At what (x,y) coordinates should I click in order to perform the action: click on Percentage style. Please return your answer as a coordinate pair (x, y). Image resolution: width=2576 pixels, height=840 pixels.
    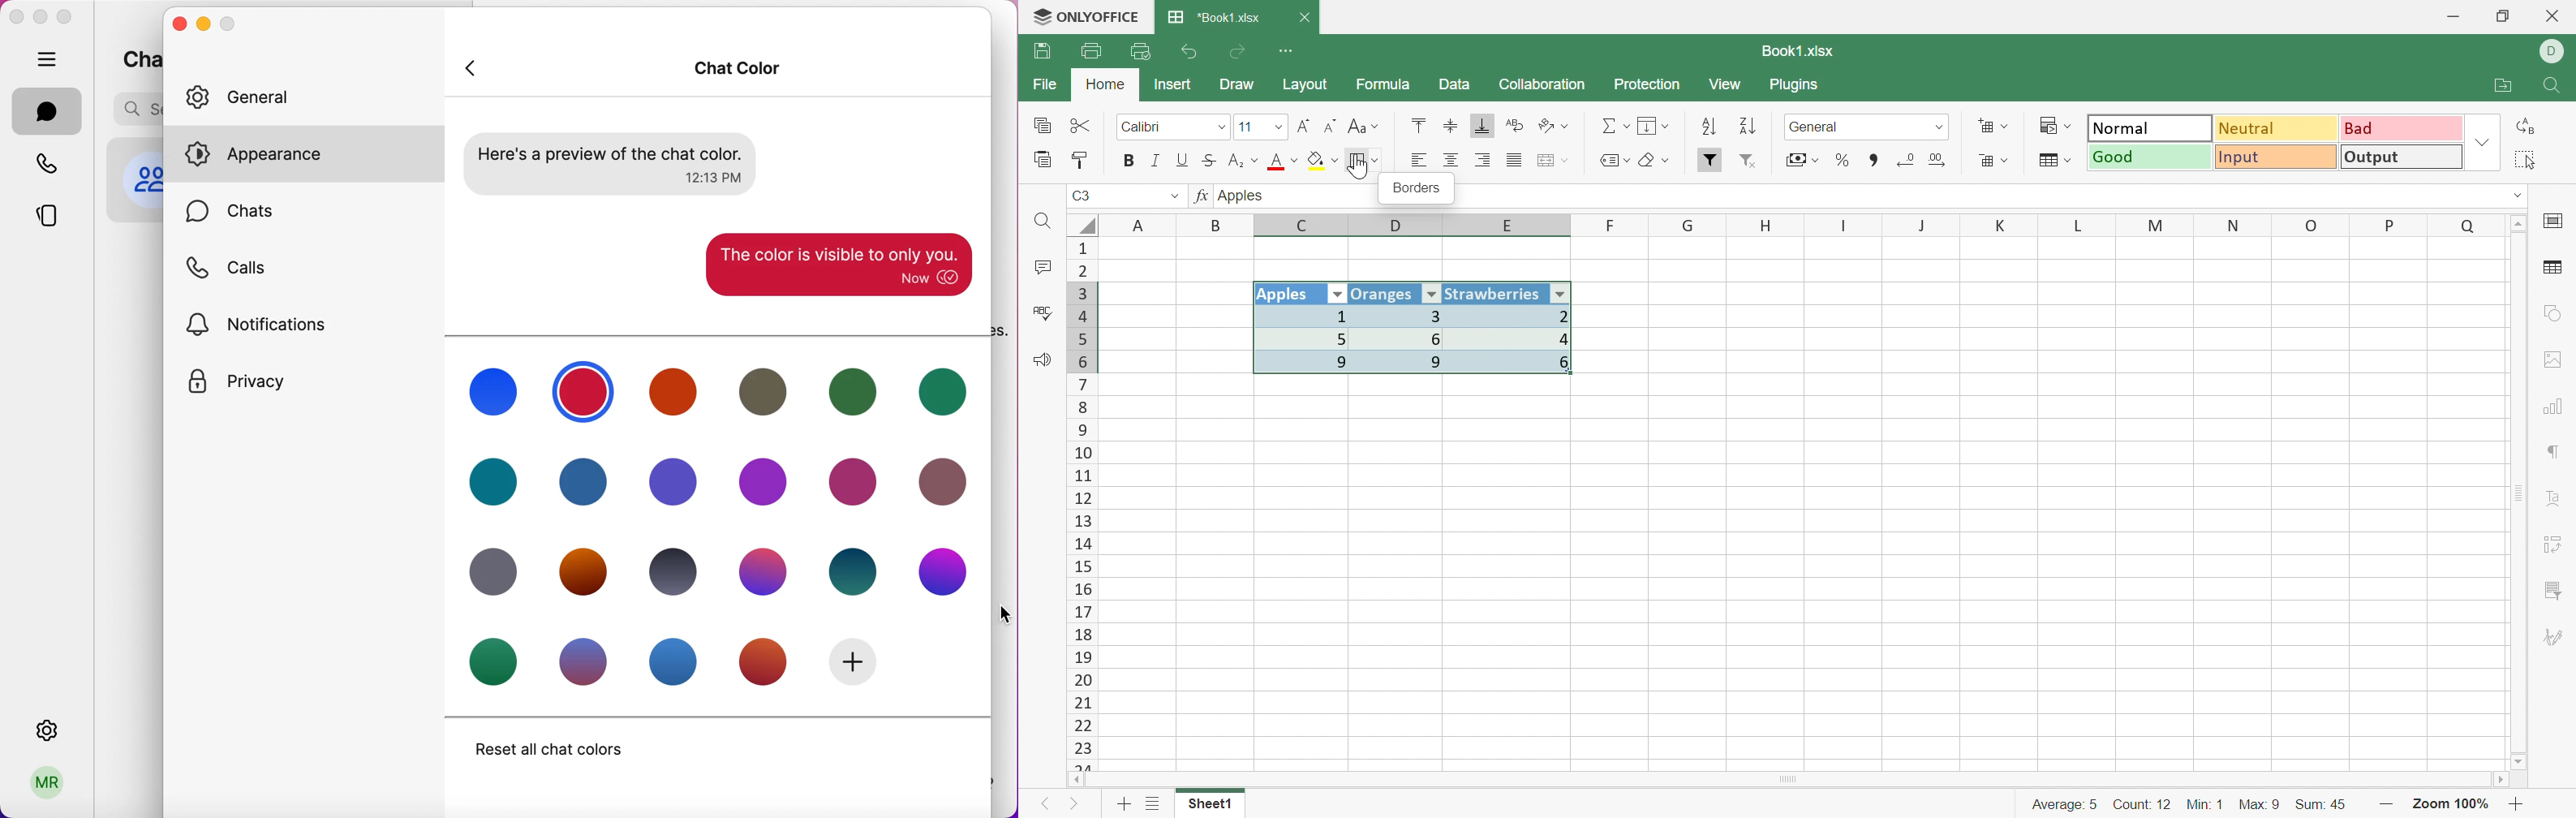
    Looking at the image, I should click on (1842, 159).